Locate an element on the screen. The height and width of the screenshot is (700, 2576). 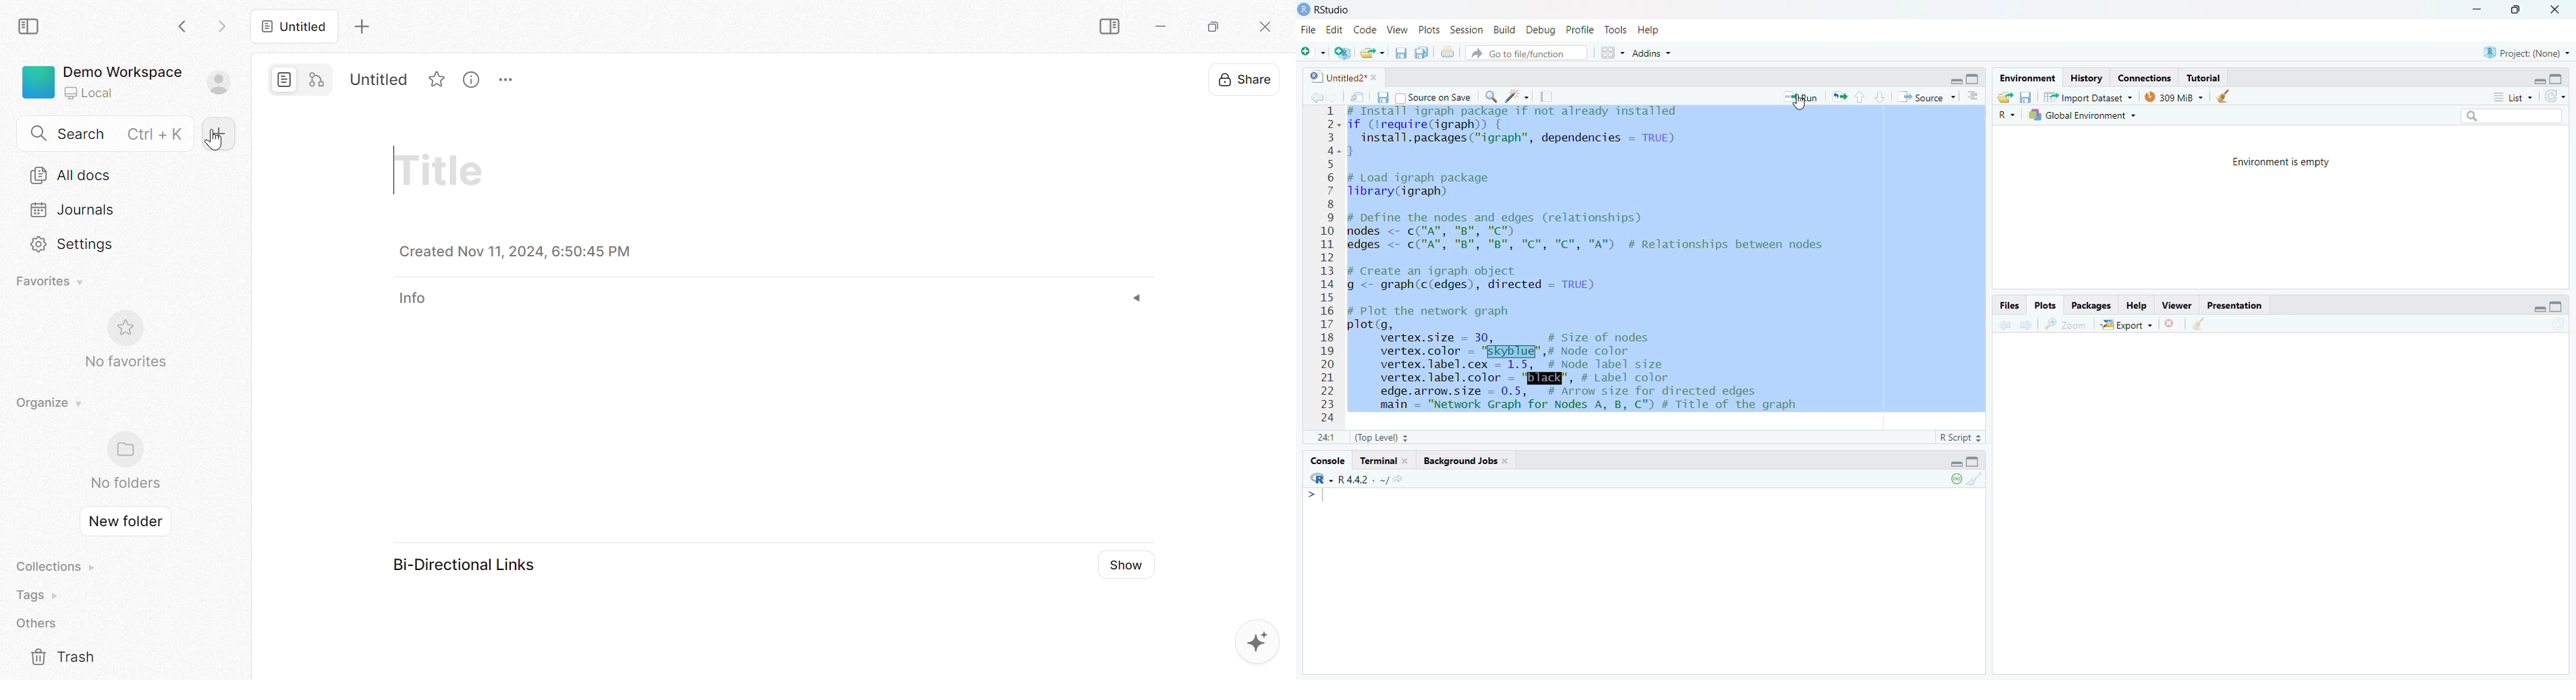
) RStudio is located at coordinates (1328, 9).